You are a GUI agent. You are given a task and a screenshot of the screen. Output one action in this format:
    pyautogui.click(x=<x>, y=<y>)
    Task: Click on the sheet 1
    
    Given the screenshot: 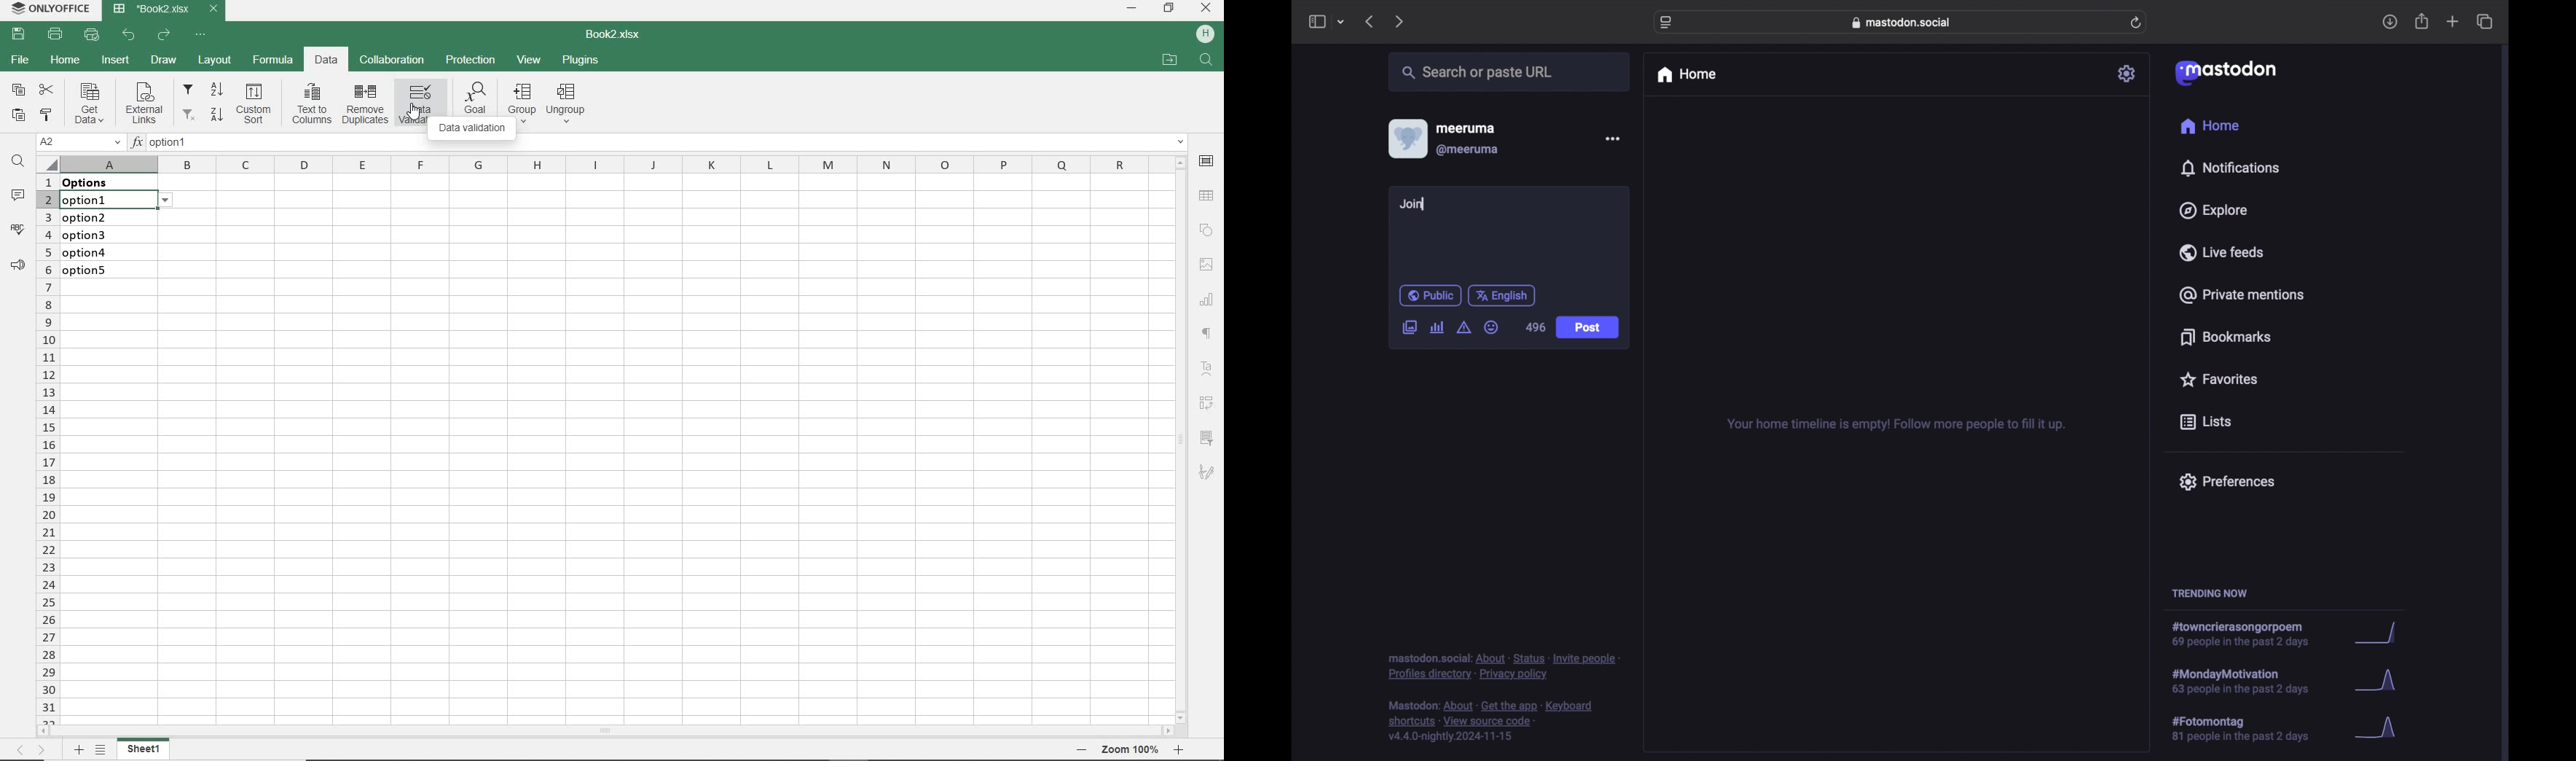 What is the action you would take?
    pyautogui.click(x=143, y=748)
    